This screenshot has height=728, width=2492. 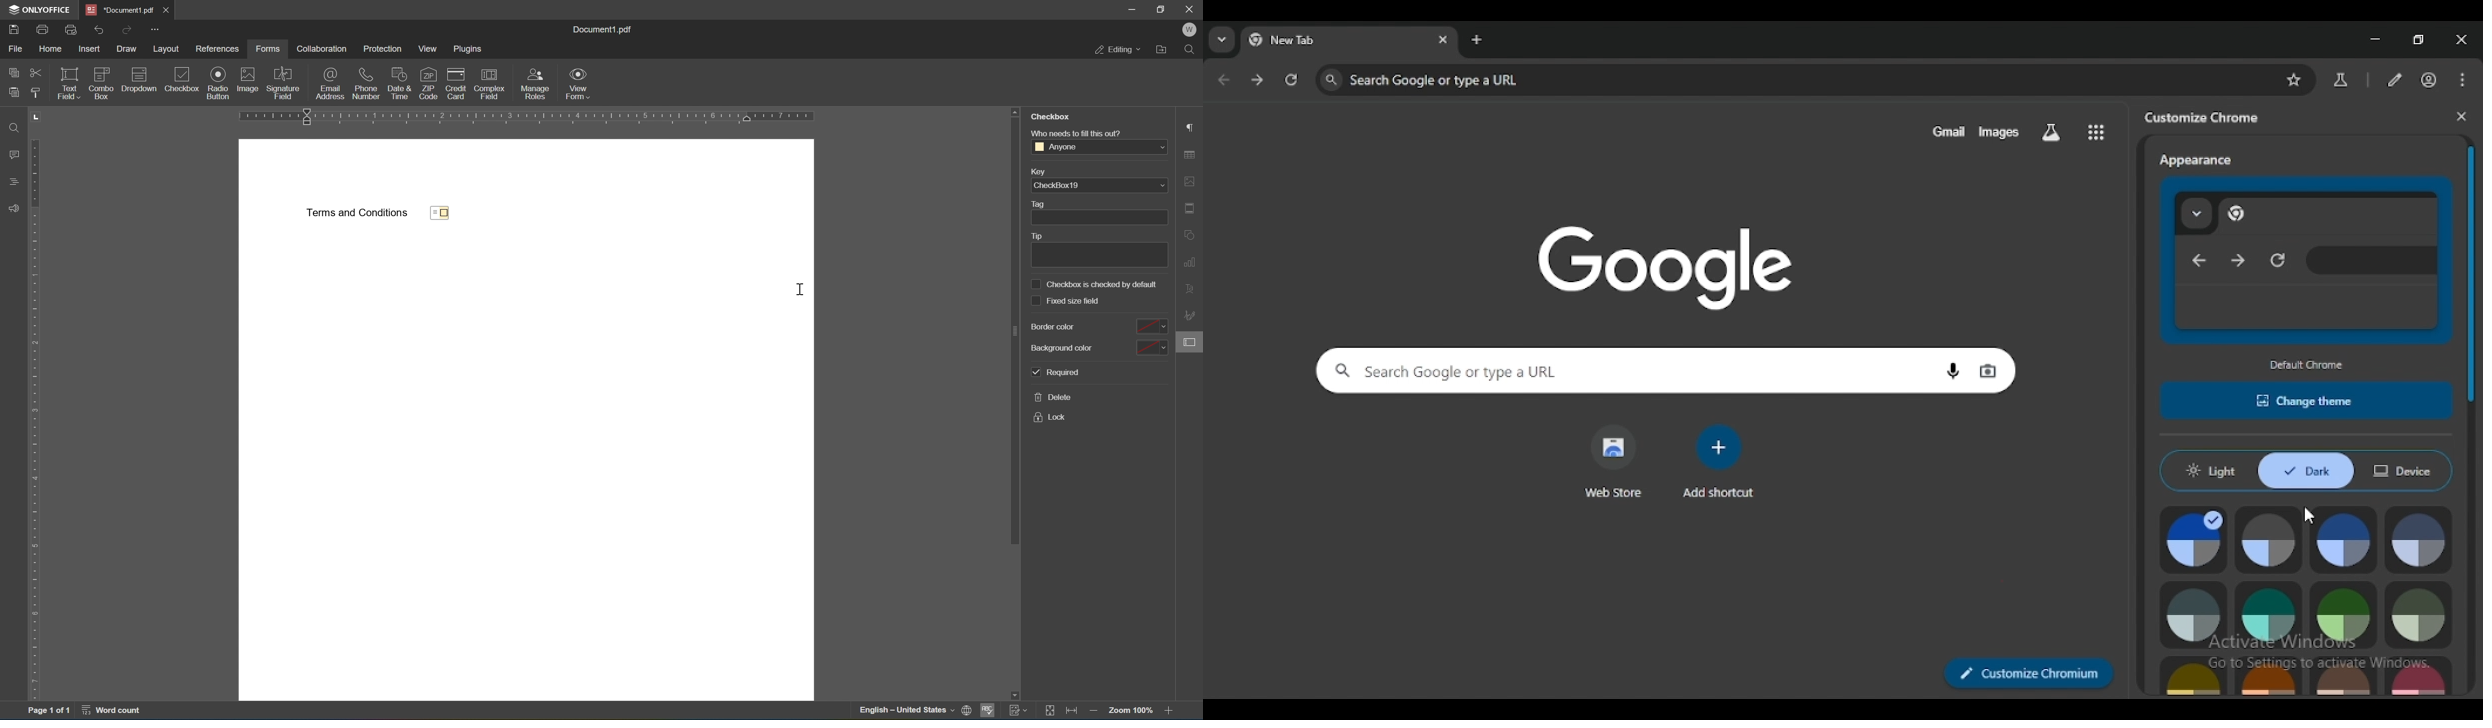 I want to click on customize chromium, so click(x=2028, y=674).